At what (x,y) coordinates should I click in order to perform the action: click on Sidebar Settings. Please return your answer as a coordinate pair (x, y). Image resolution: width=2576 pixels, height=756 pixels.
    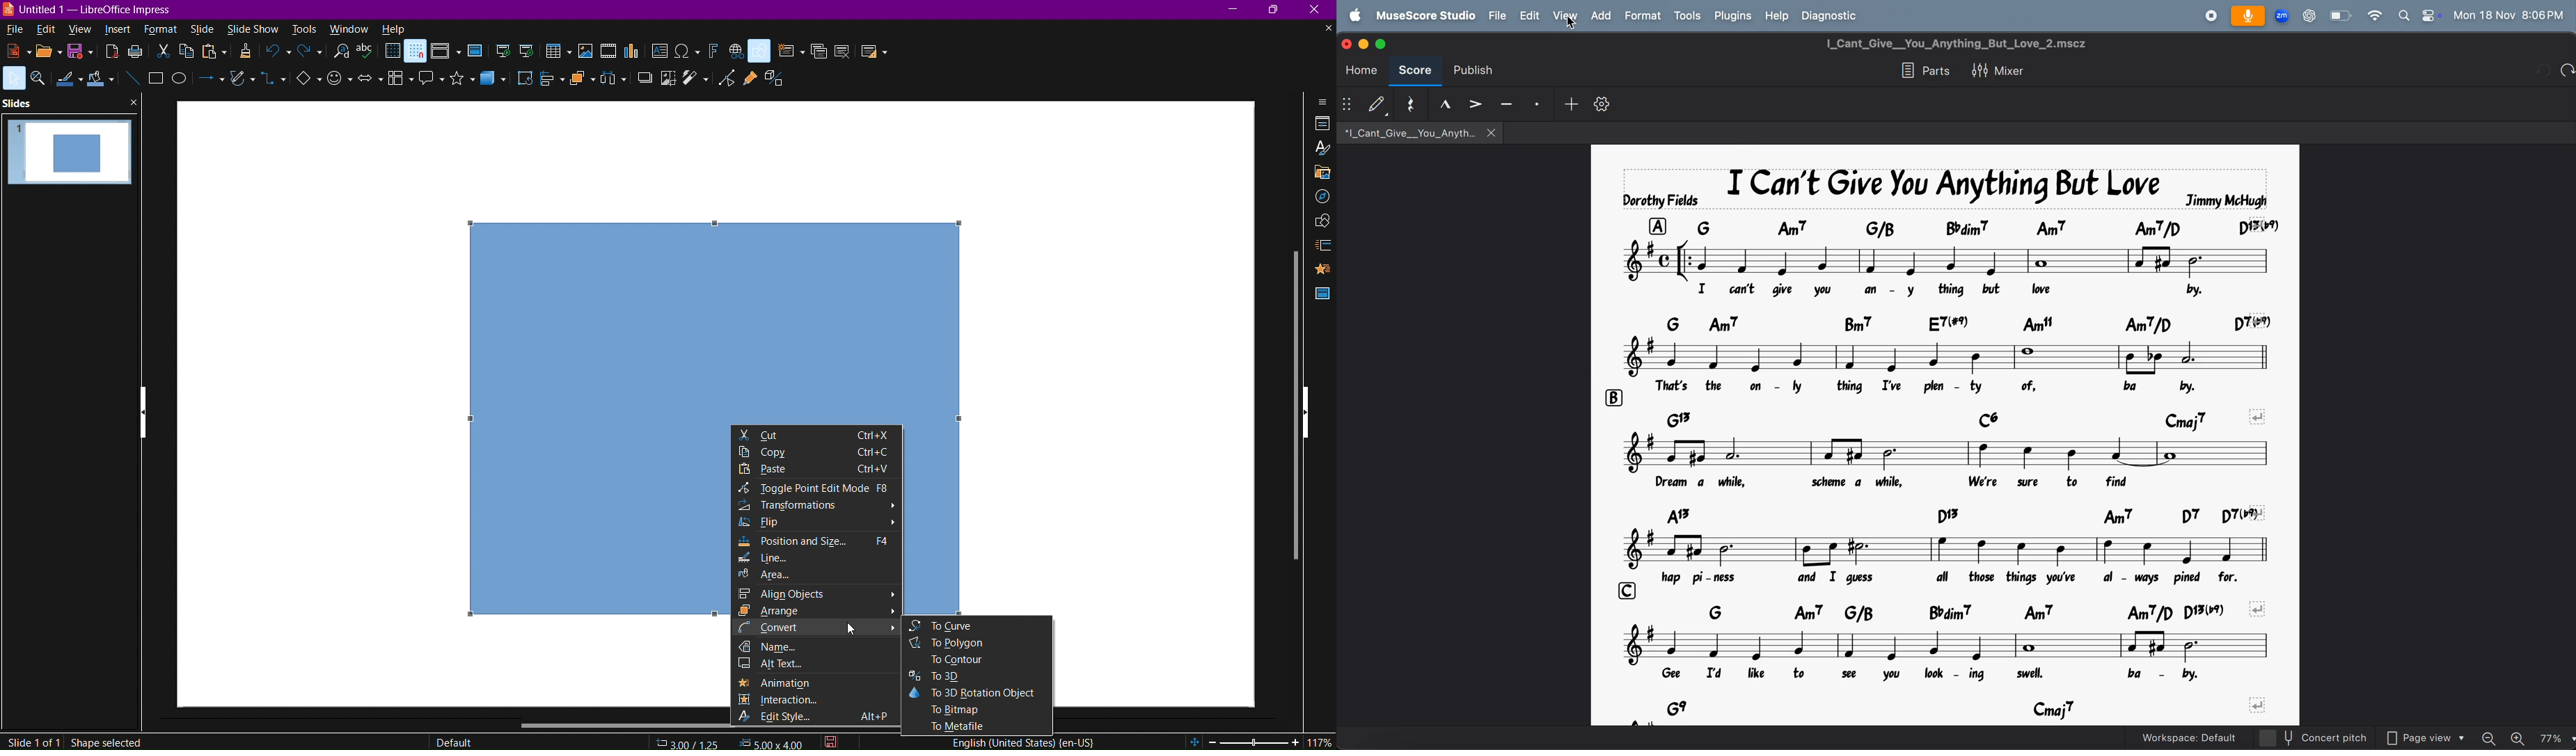
    Looking at the image, I should click on (1318, 102).